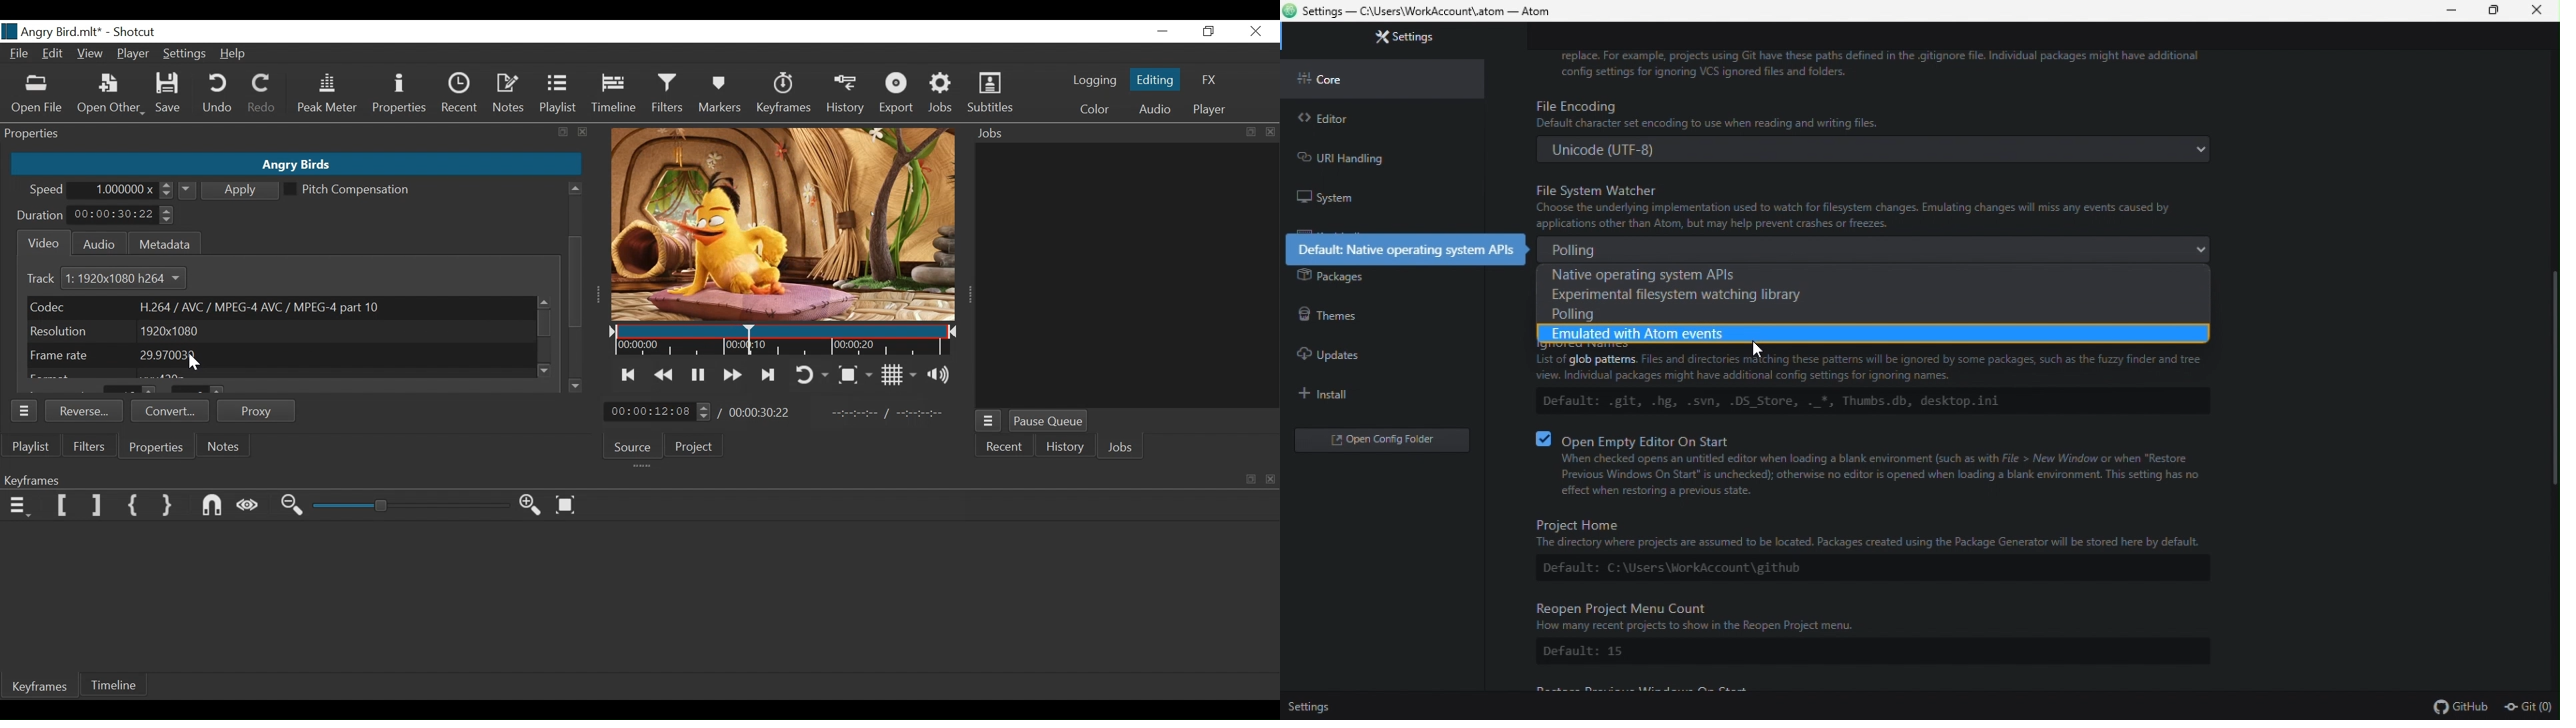 The width and height of the screenshot is (2576, 728). What do you see at coordinates (47, 191) in the screenshot?
I see `Speed` at bounding box center [47, 191].